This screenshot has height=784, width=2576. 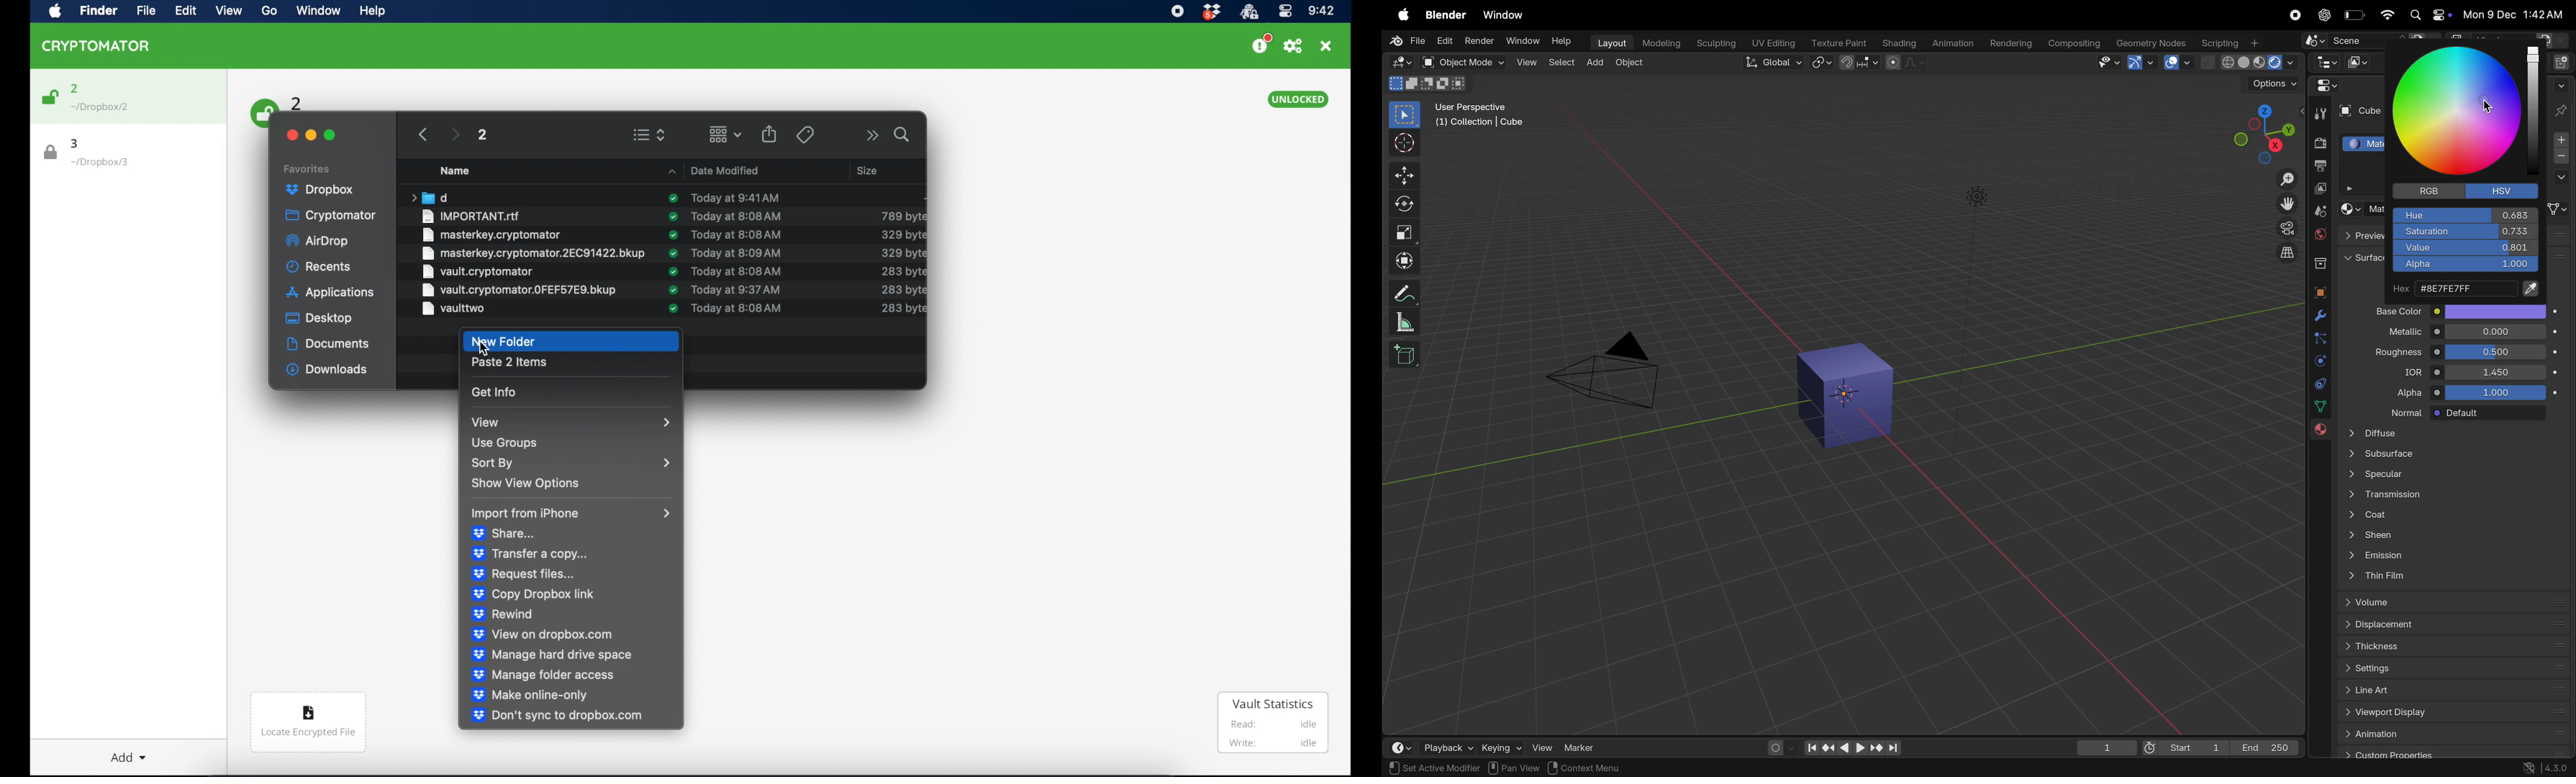 I want to click on sync, so click(x=673, y=235).